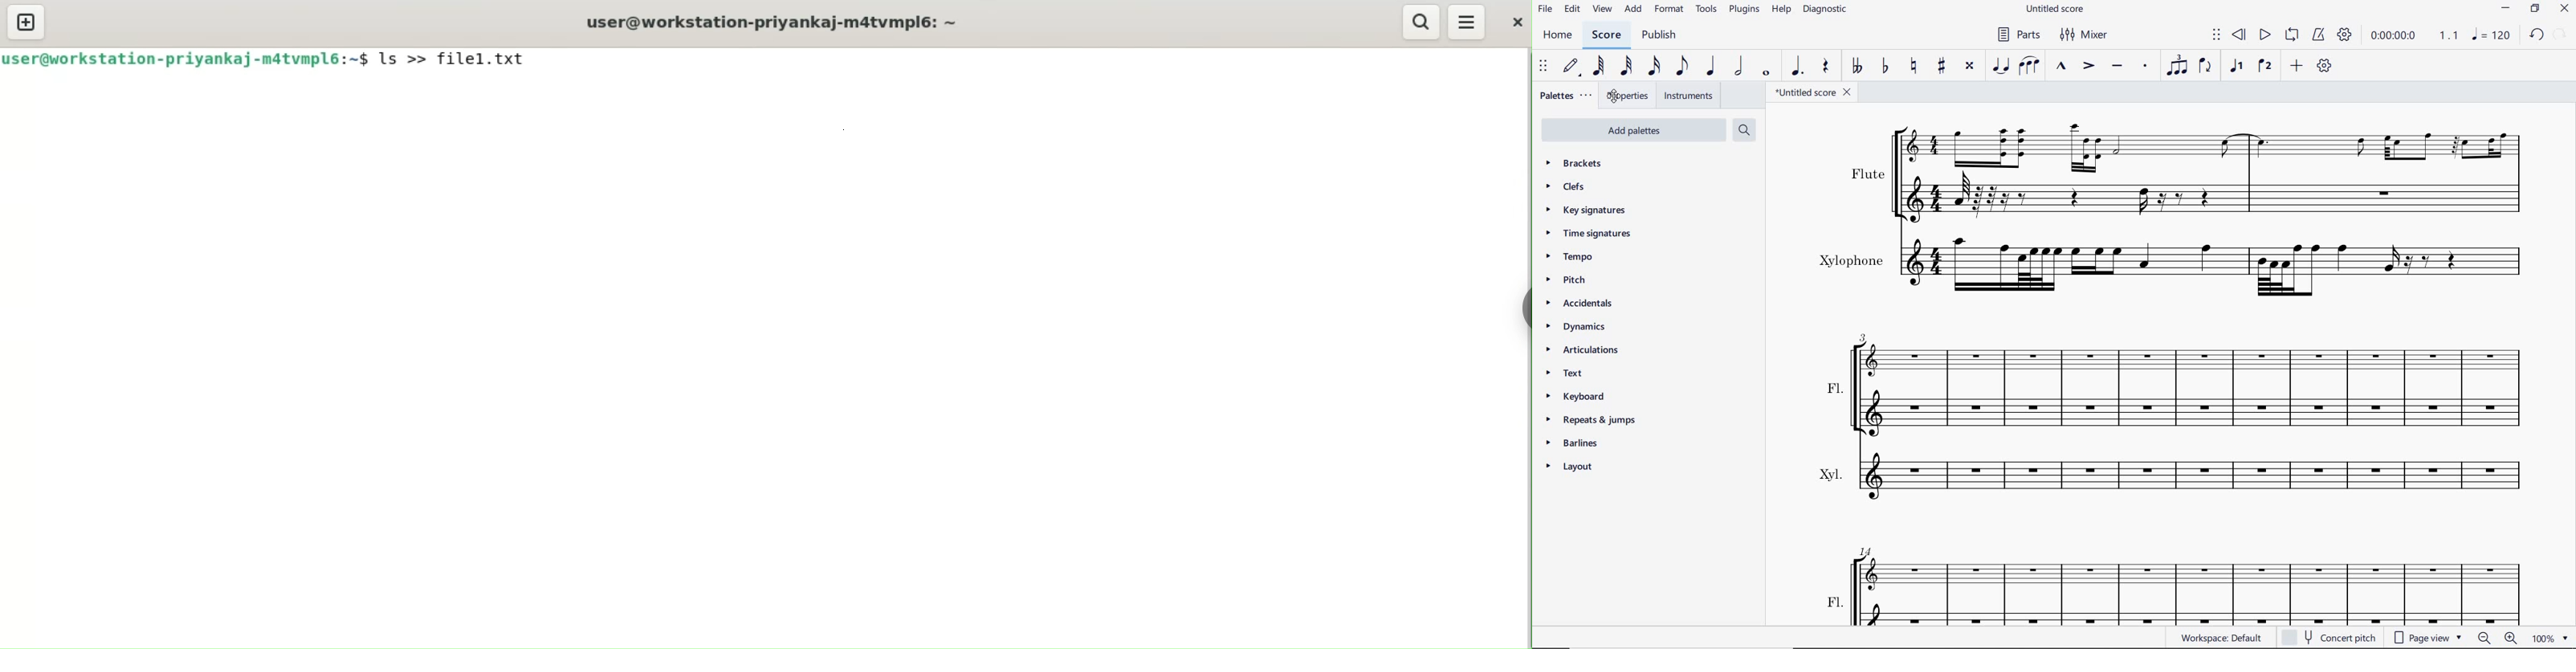 The image size is (2576, 672). What do you see at coordinates (1633, 10) in the screenshot?
I see `ADD` at bounding box center [1633, 10].